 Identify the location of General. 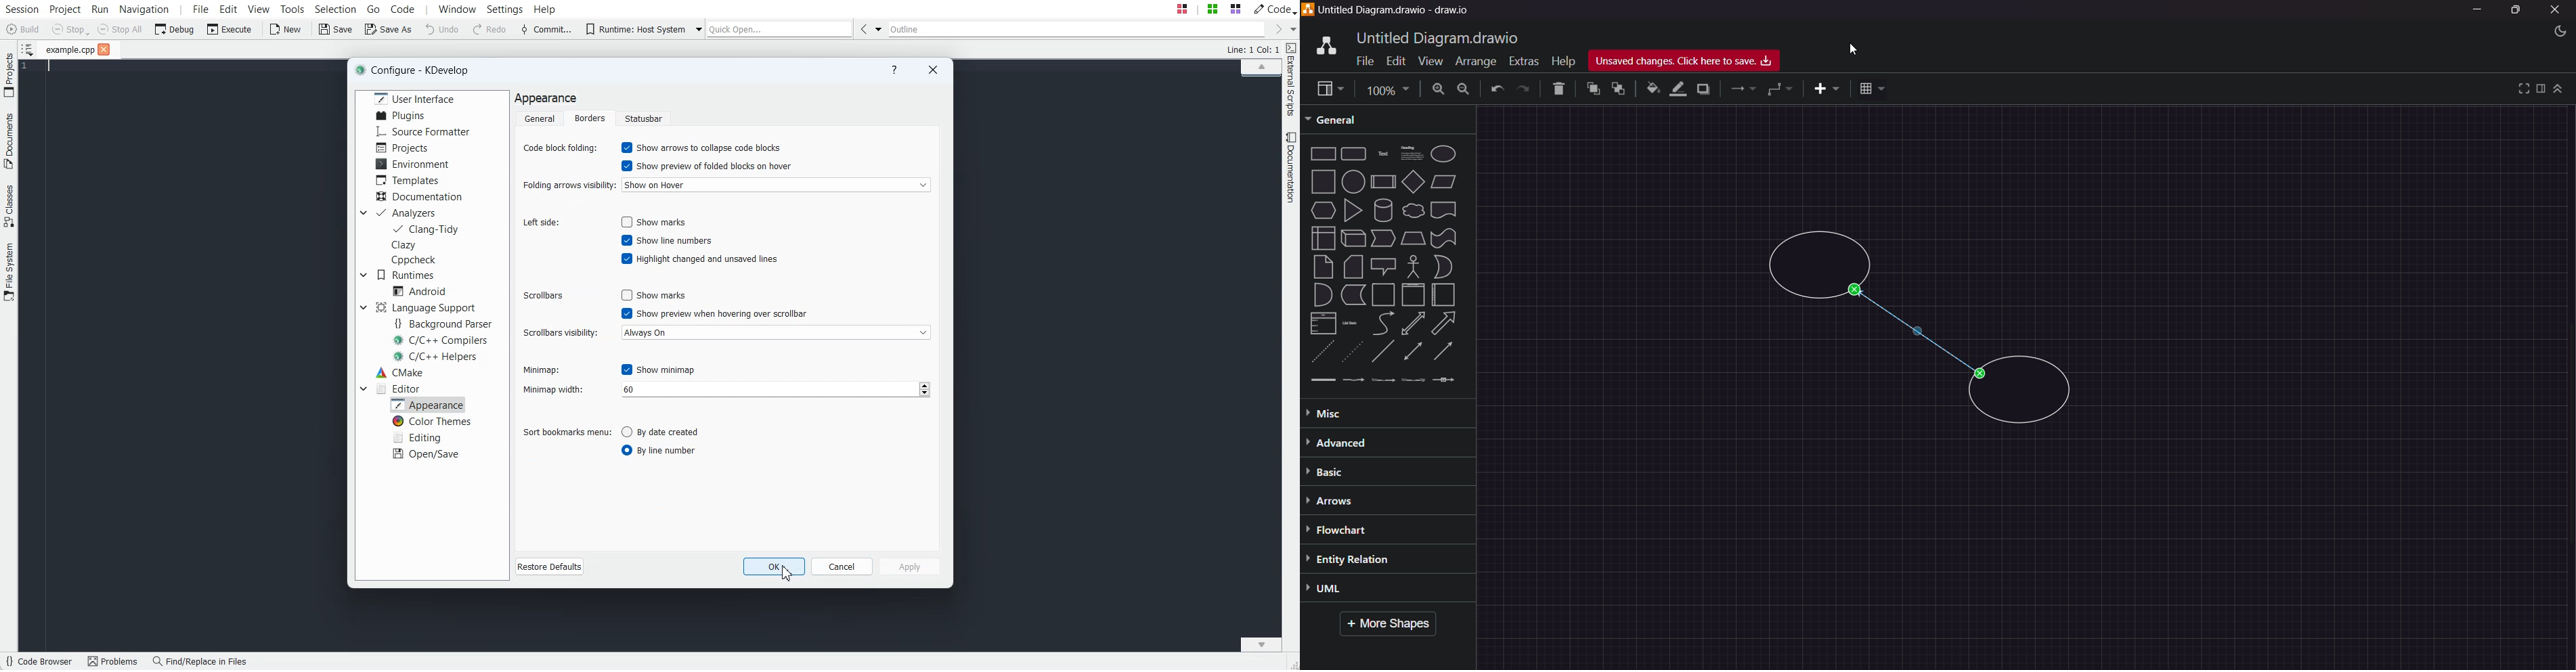
(1342, 119).